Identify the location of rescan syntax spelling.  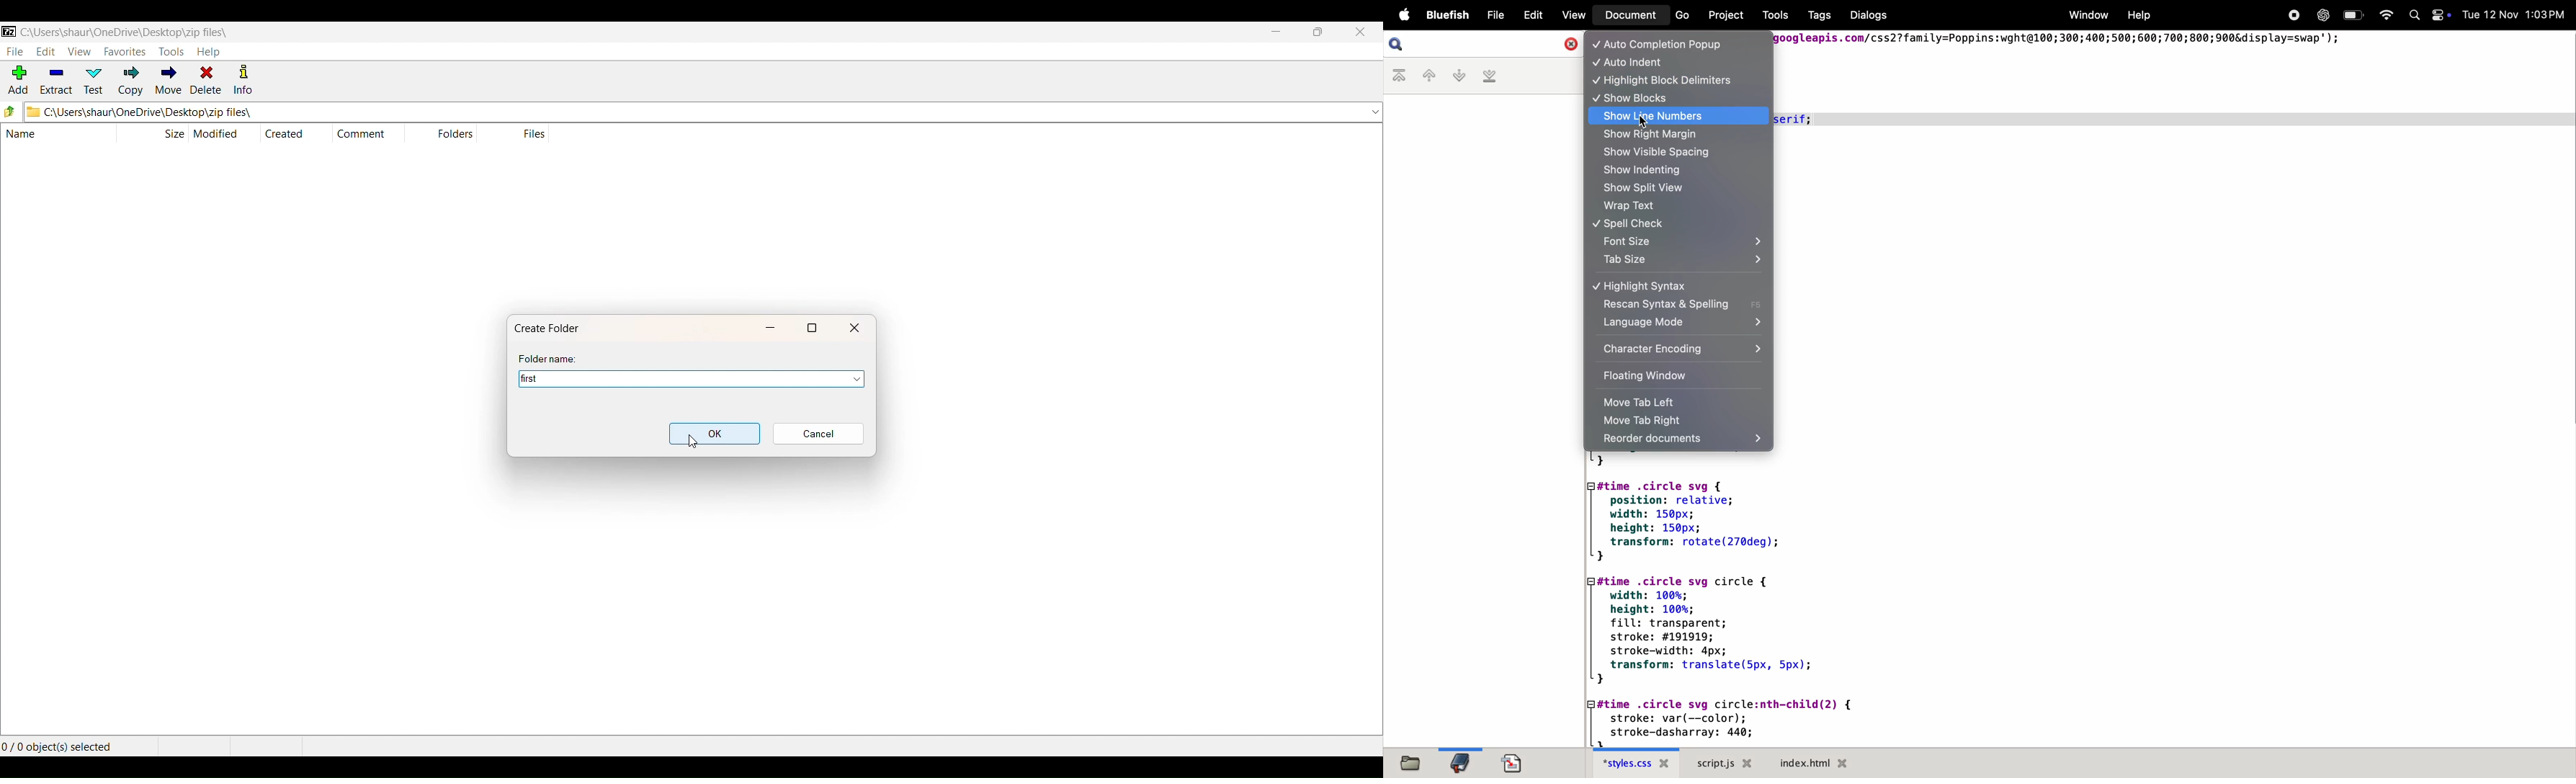
(1680, 305).